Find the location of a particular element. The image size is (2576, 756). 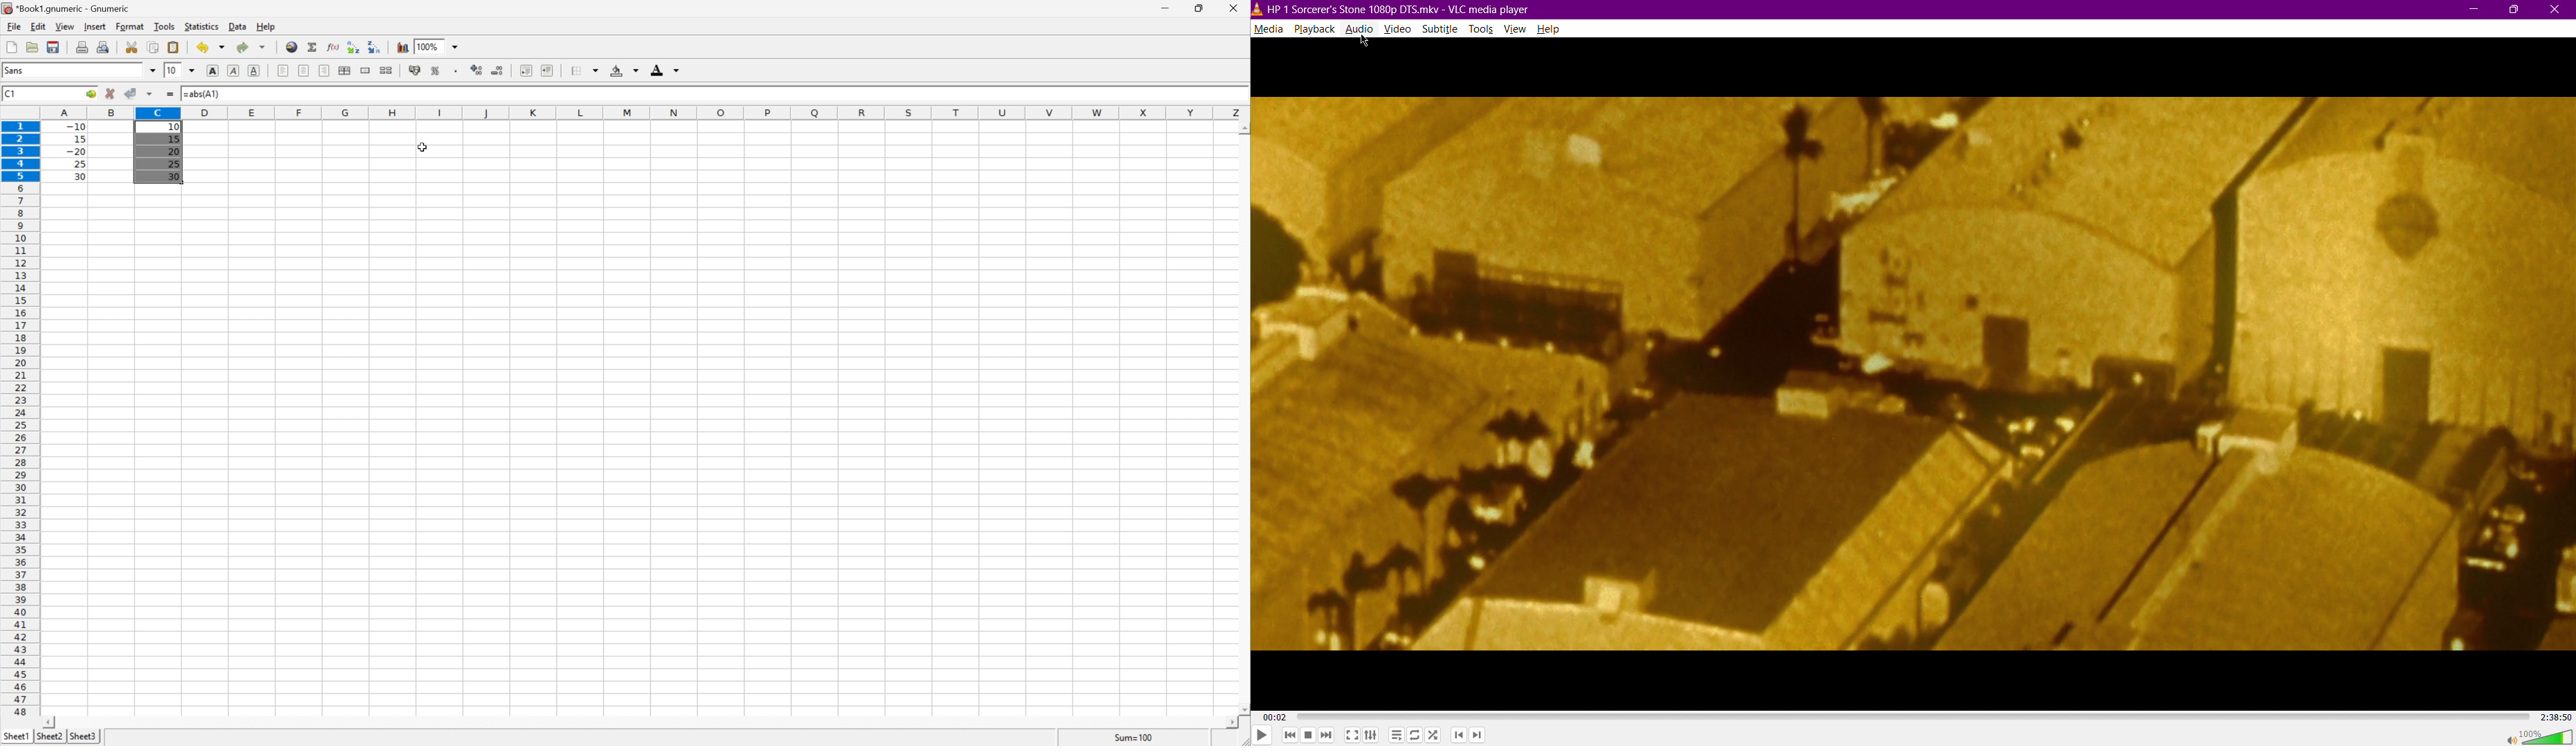

Close is located at coordinates (2558, 9).